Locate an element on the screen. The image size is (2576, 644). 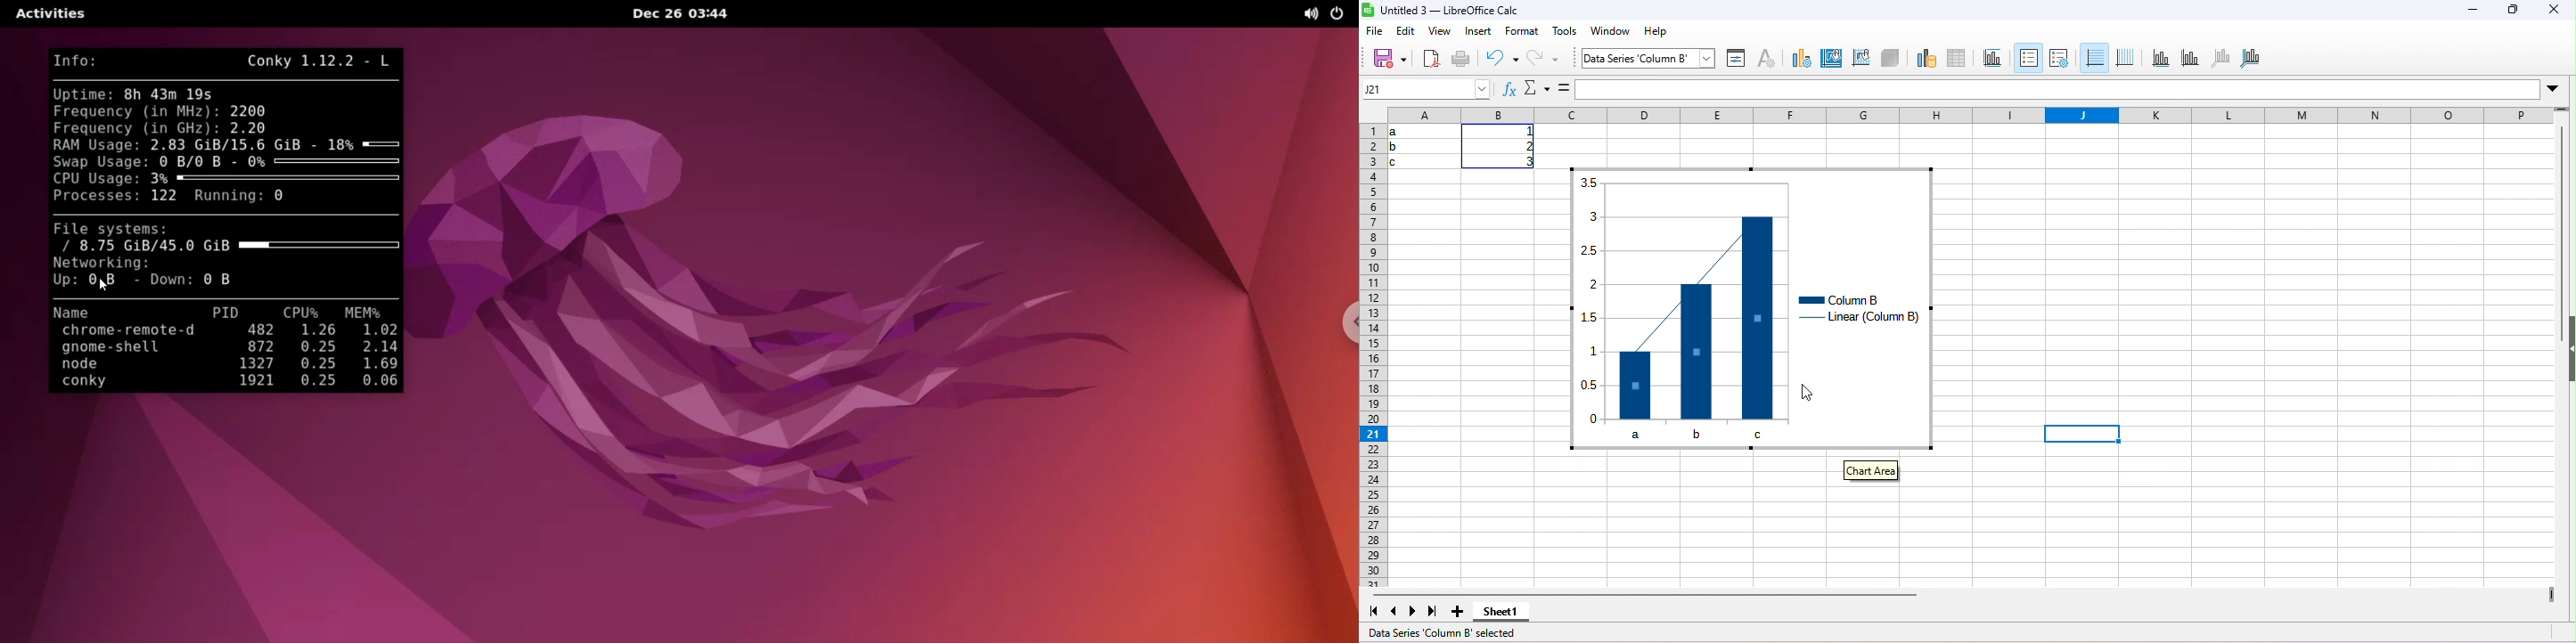
y axis values is located at coordinates (1590, 301).